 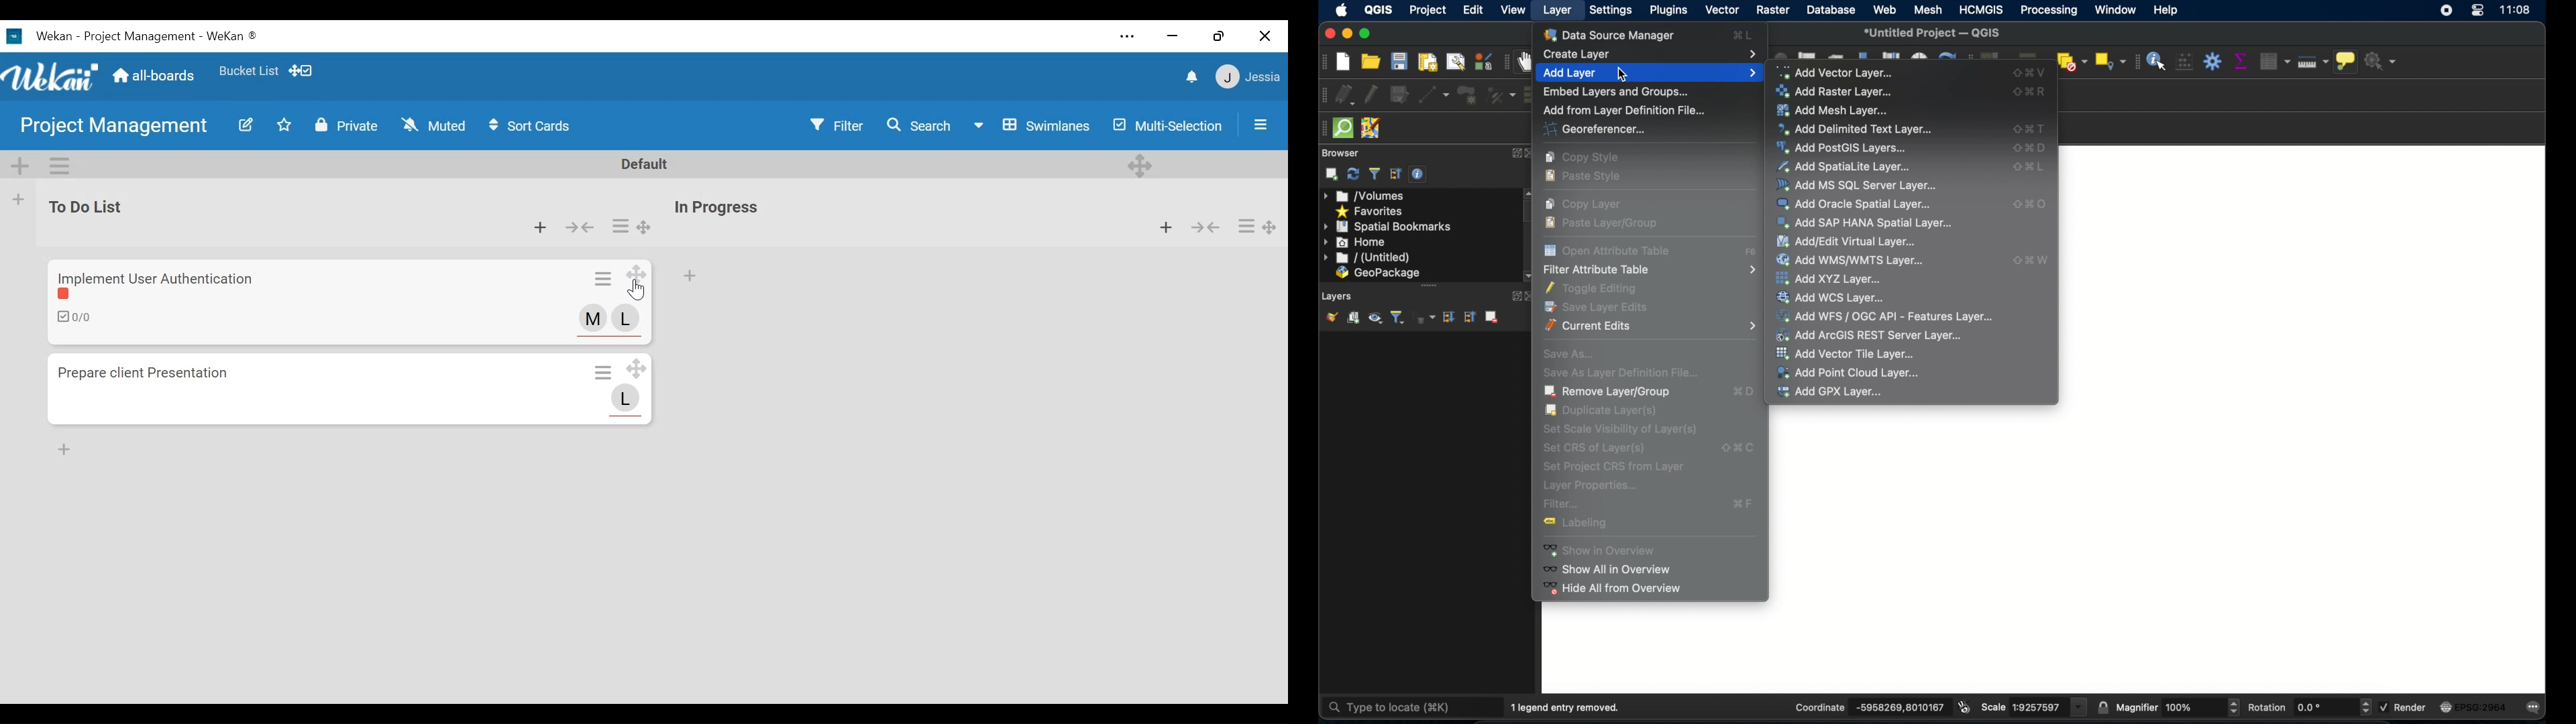 I want to click on filter browser, so click(x=1375, y=173).